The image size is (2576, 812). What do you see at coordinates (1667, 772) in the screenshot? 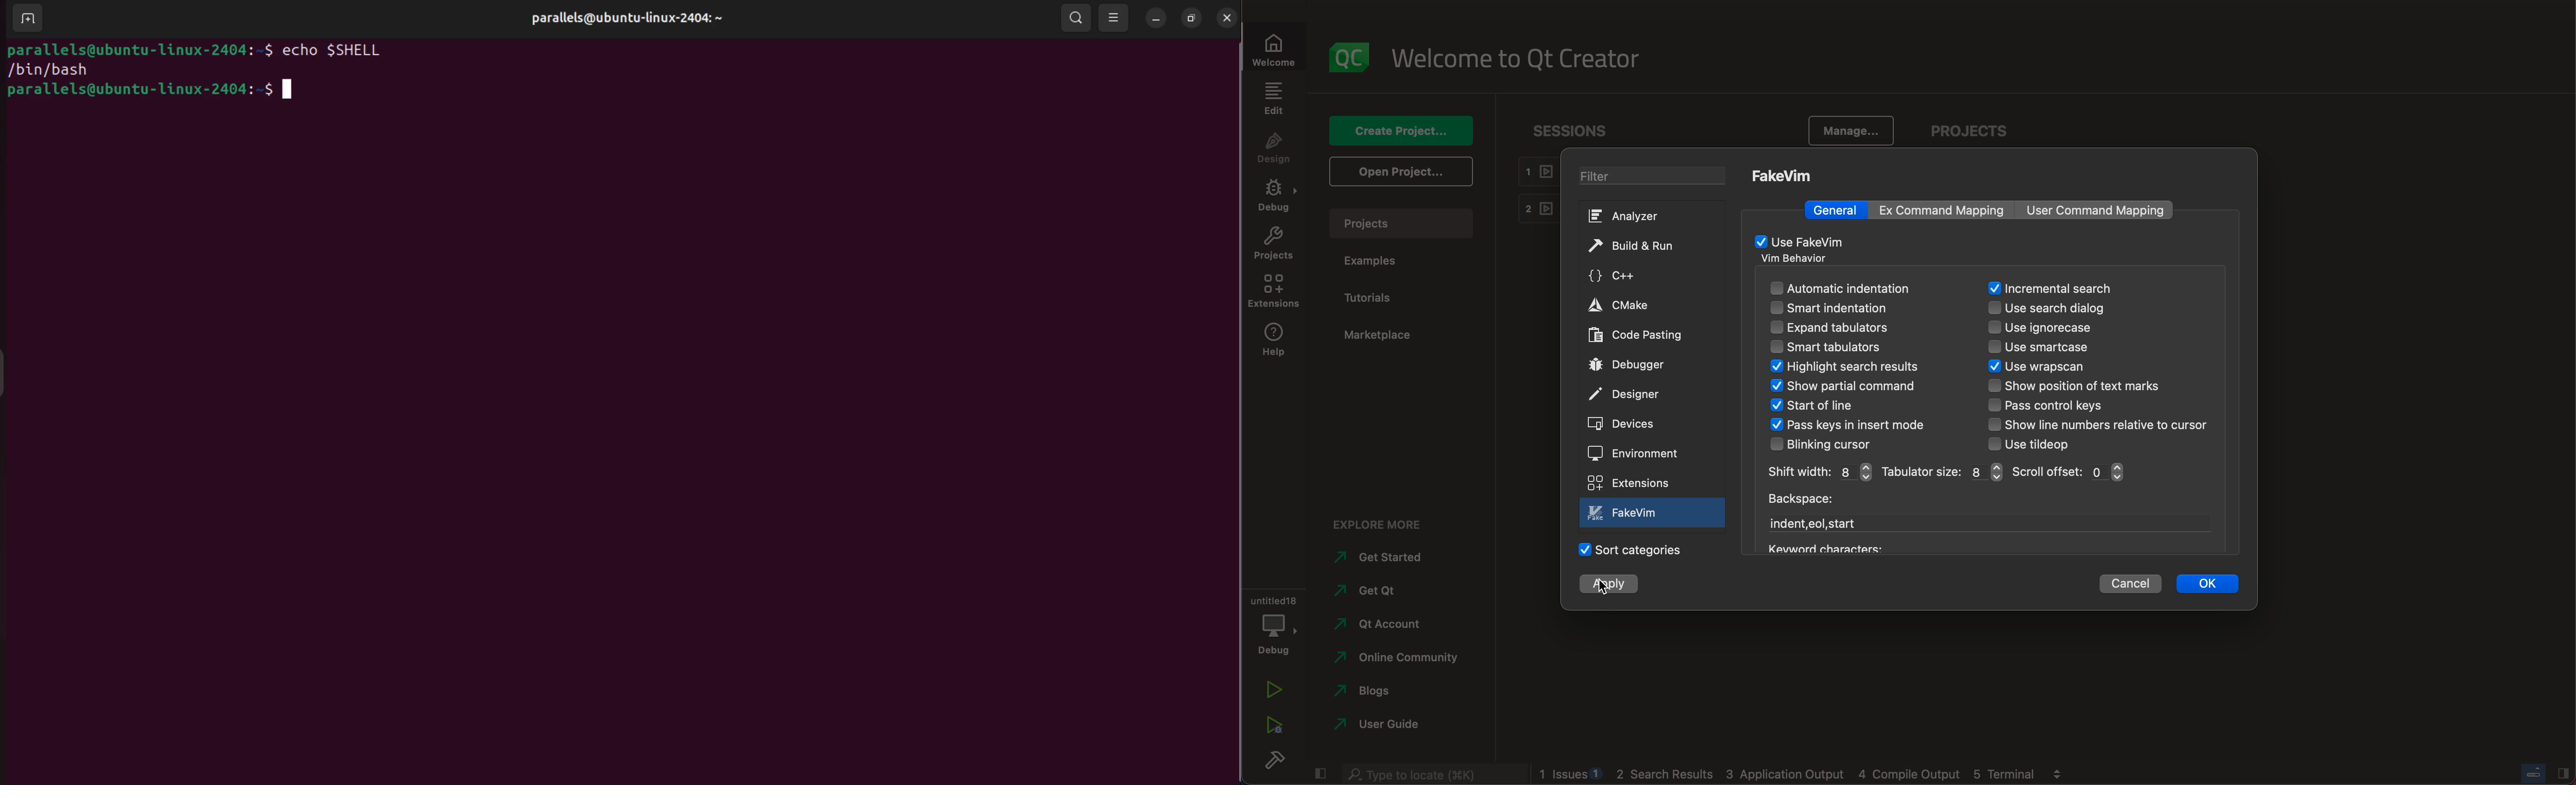
I see `` at bounding box center [1667, 772].